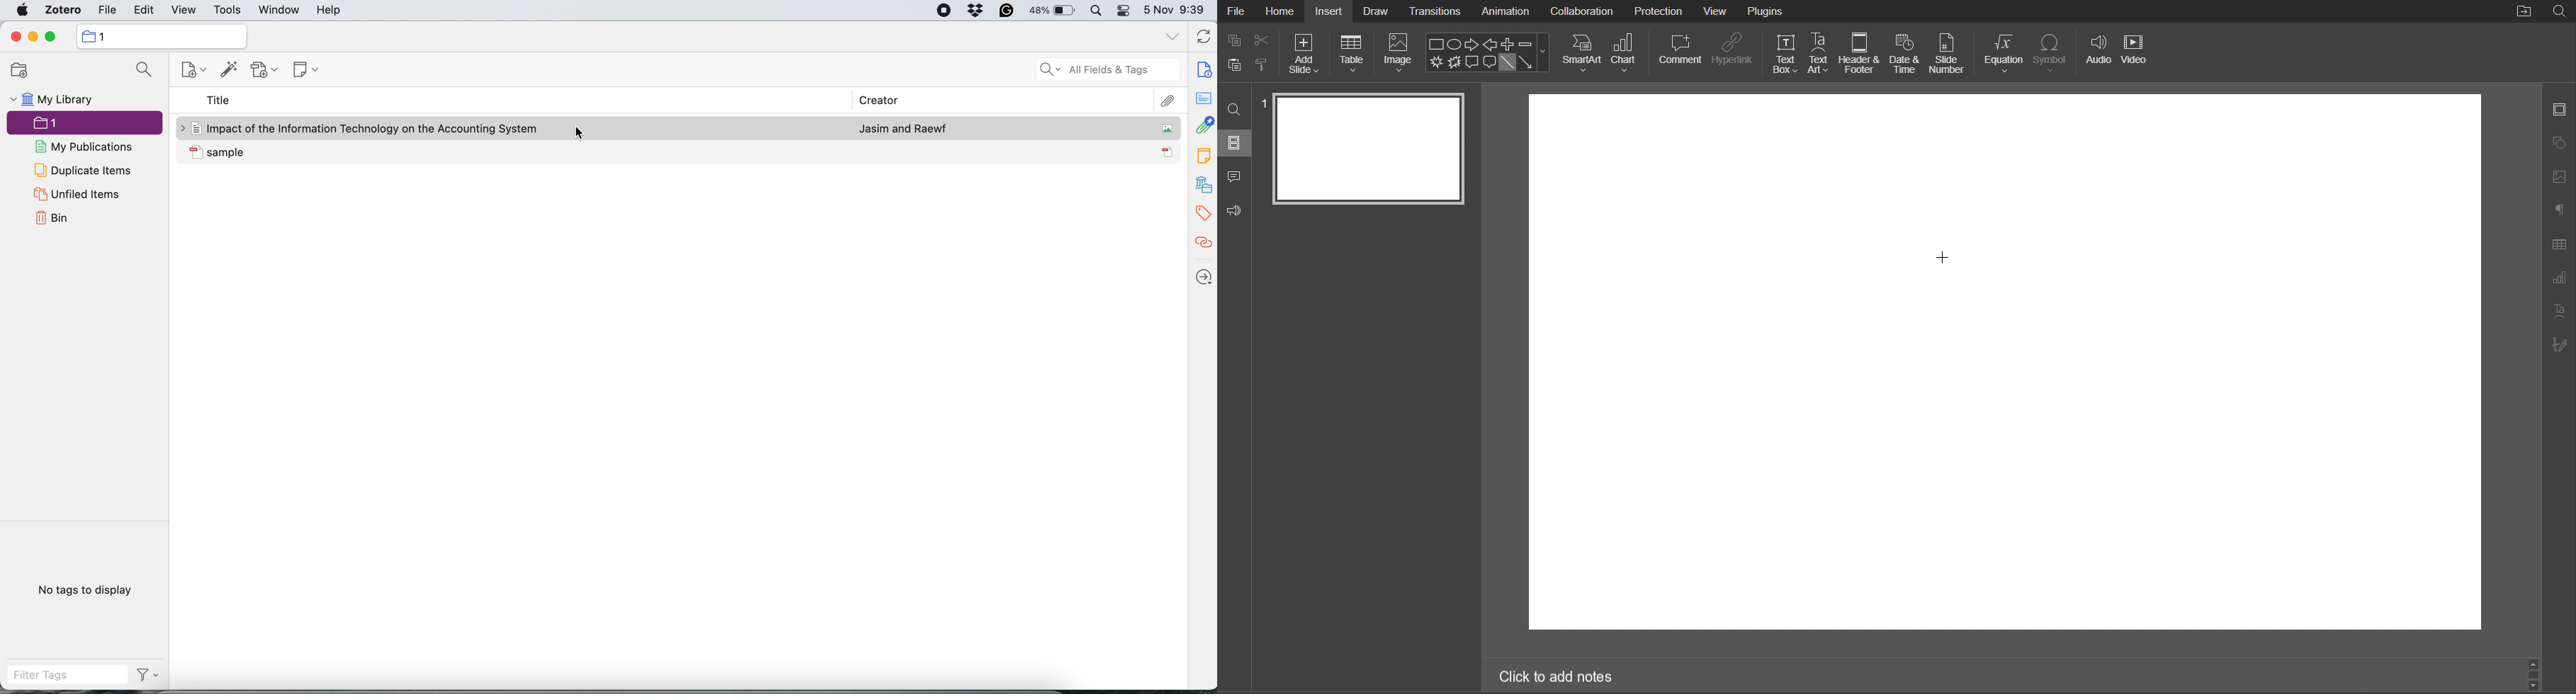 Image resolution: width=2576 pixels, height=700 pixels. Describe the element at coordinates (22, 71) in the screenshot. I see `add collection` at that location.